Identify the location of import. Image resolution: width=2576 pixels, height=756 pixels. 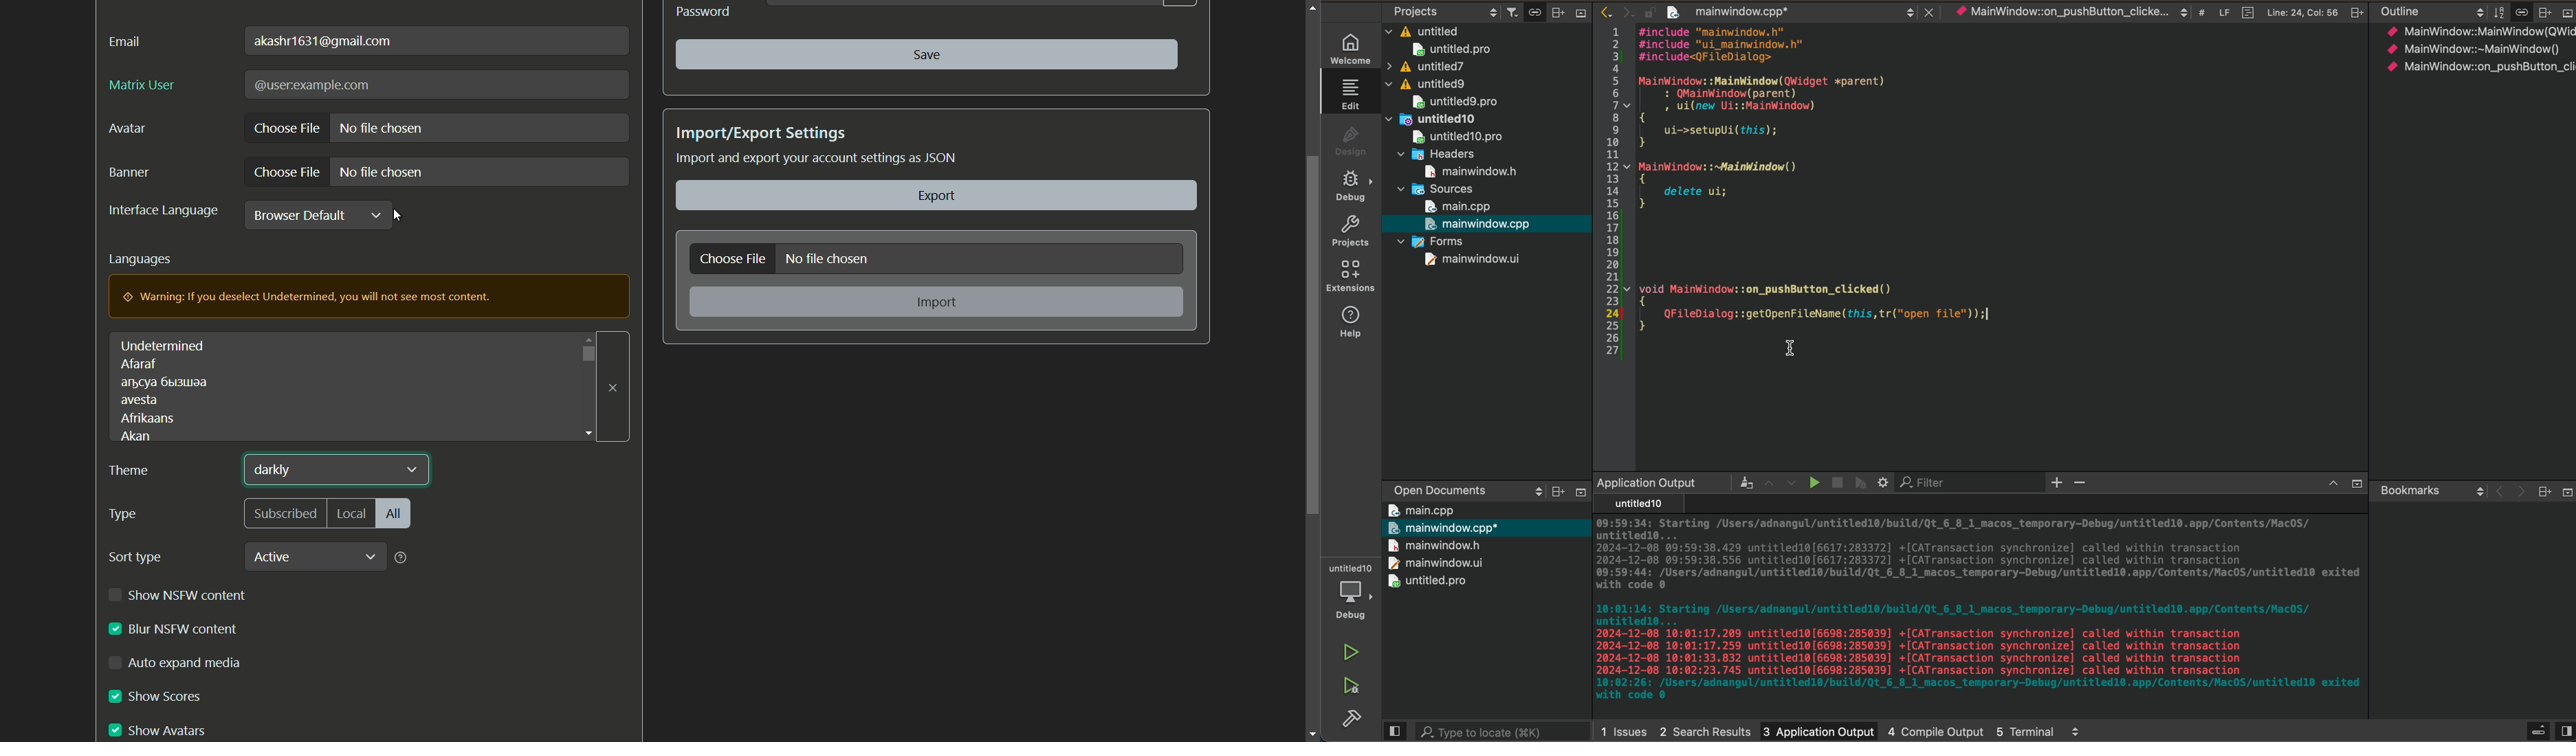
(934, 303).